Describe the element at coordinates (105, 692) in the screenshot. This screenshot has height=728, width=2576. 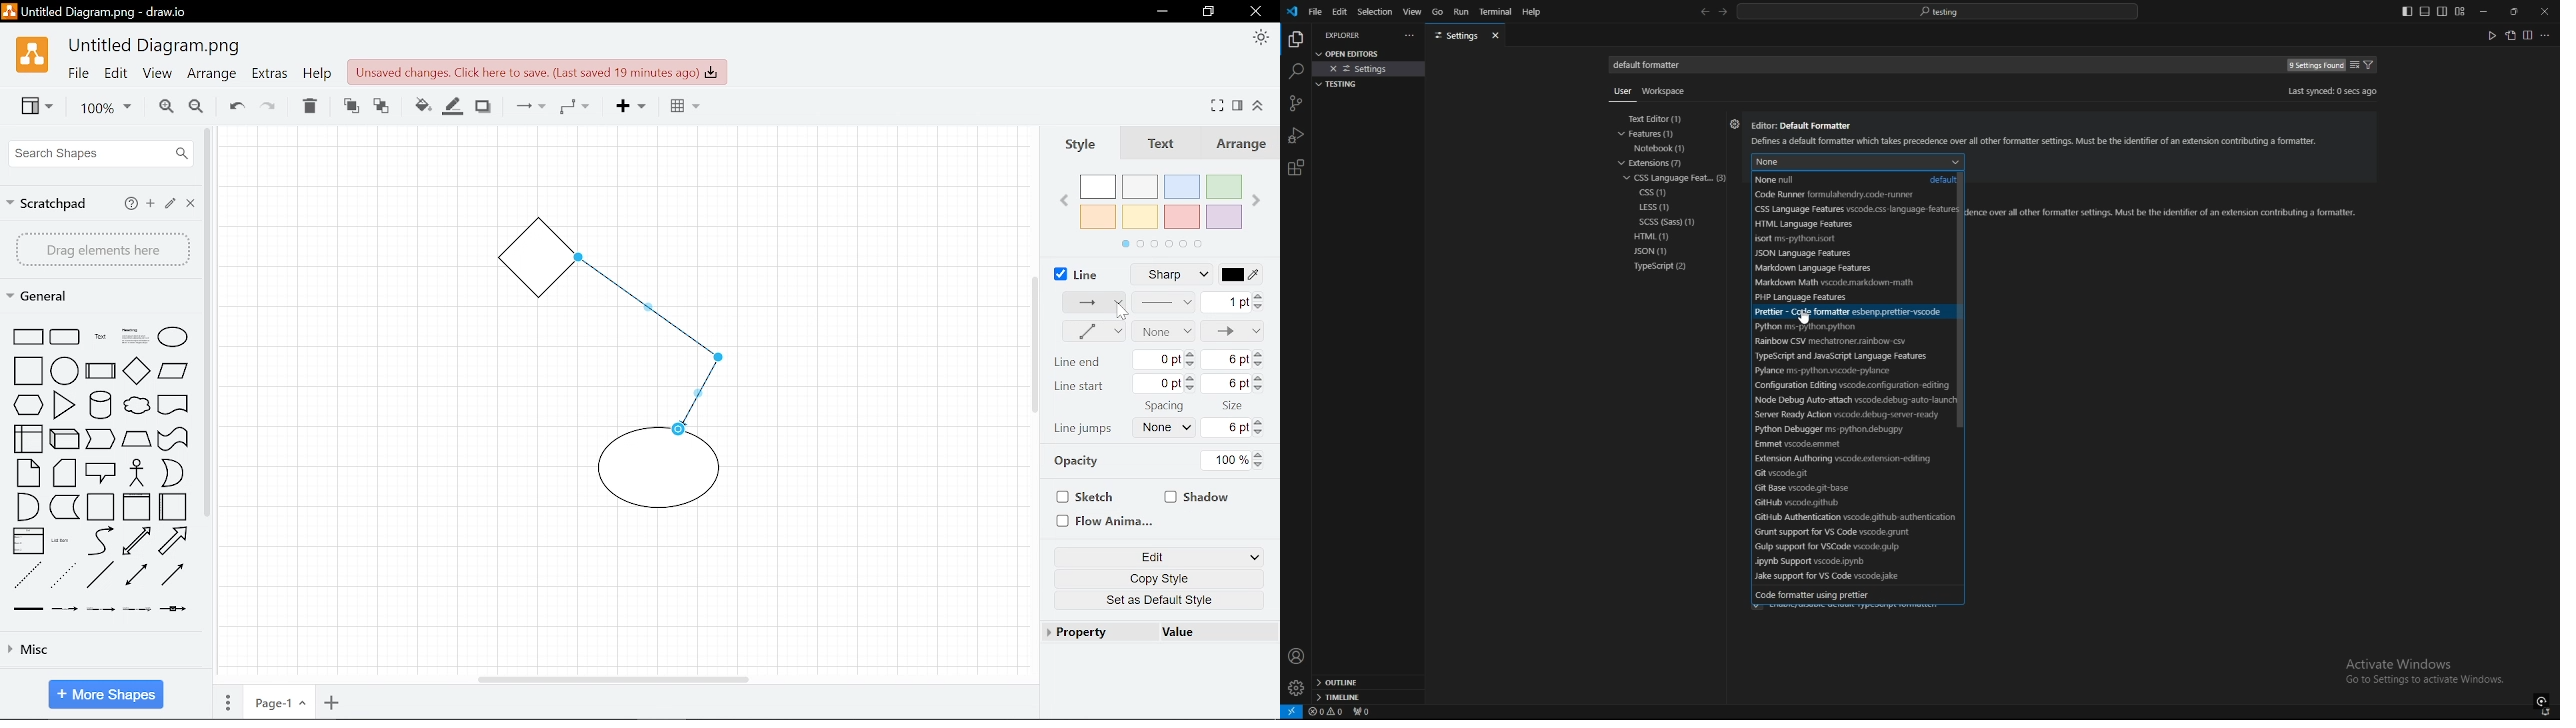
I see `More shapes` at that location.